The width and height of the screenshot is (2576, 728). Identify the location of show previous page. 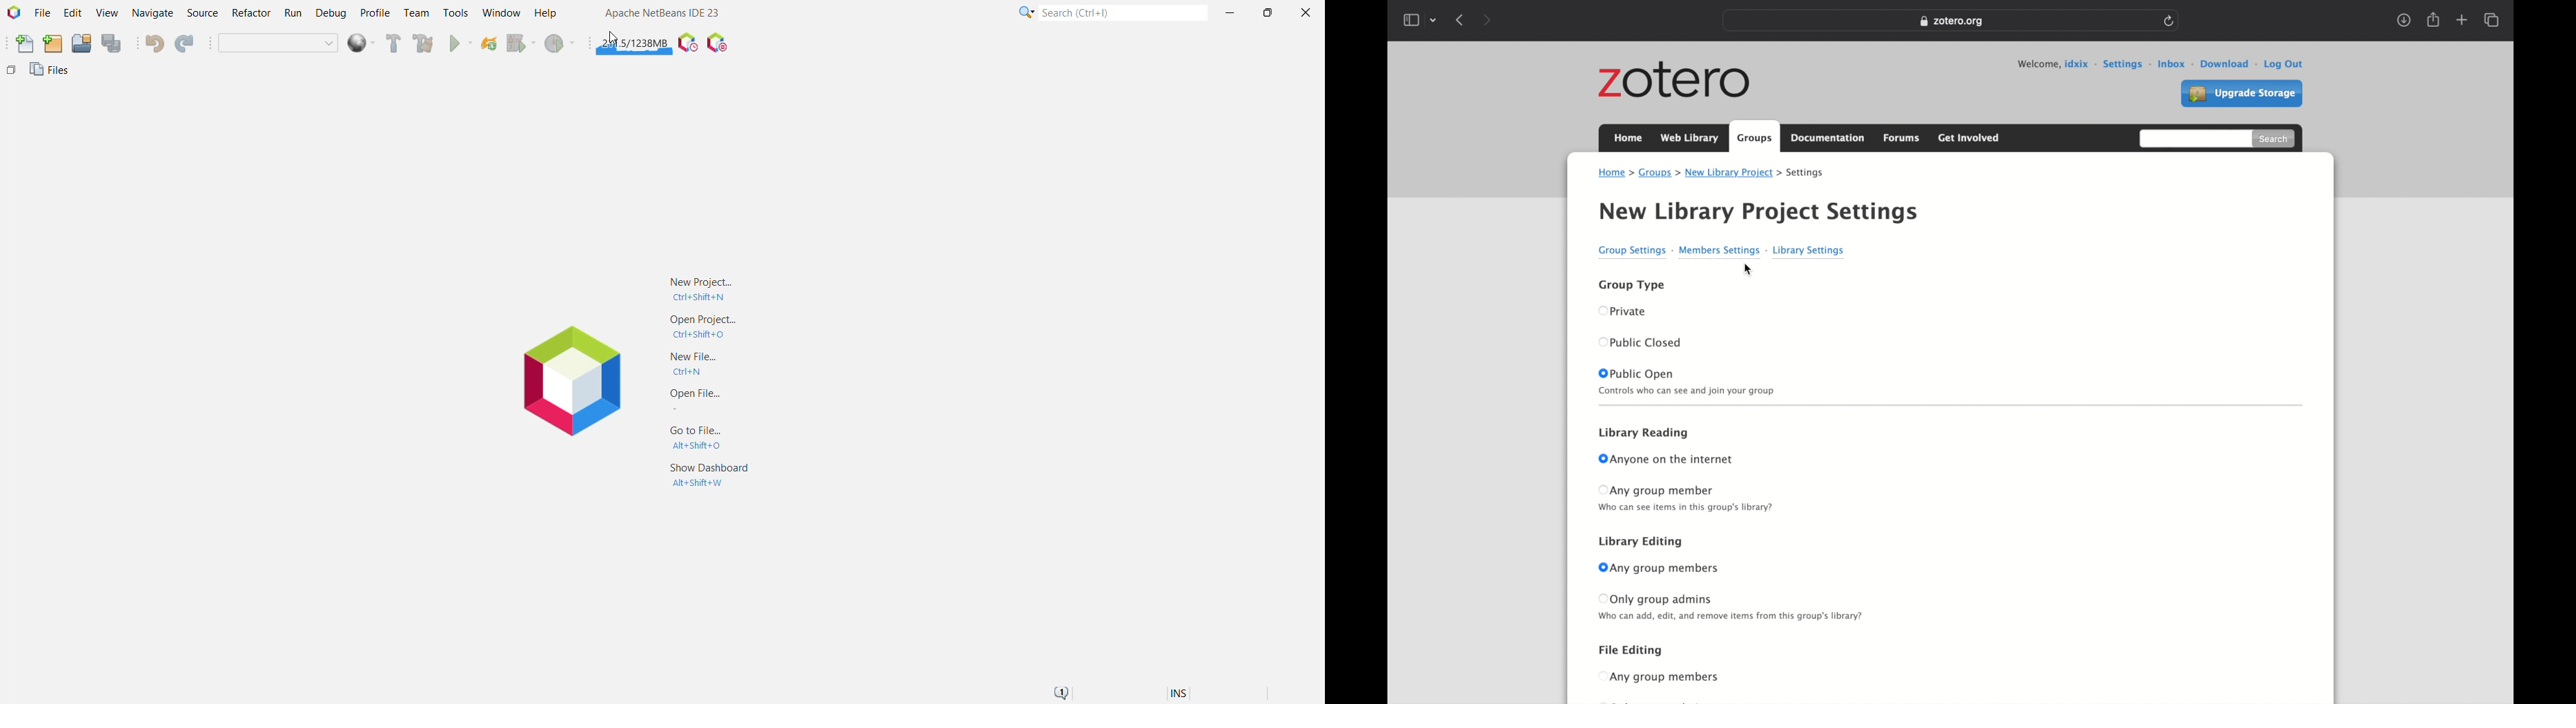
(1461, 20).